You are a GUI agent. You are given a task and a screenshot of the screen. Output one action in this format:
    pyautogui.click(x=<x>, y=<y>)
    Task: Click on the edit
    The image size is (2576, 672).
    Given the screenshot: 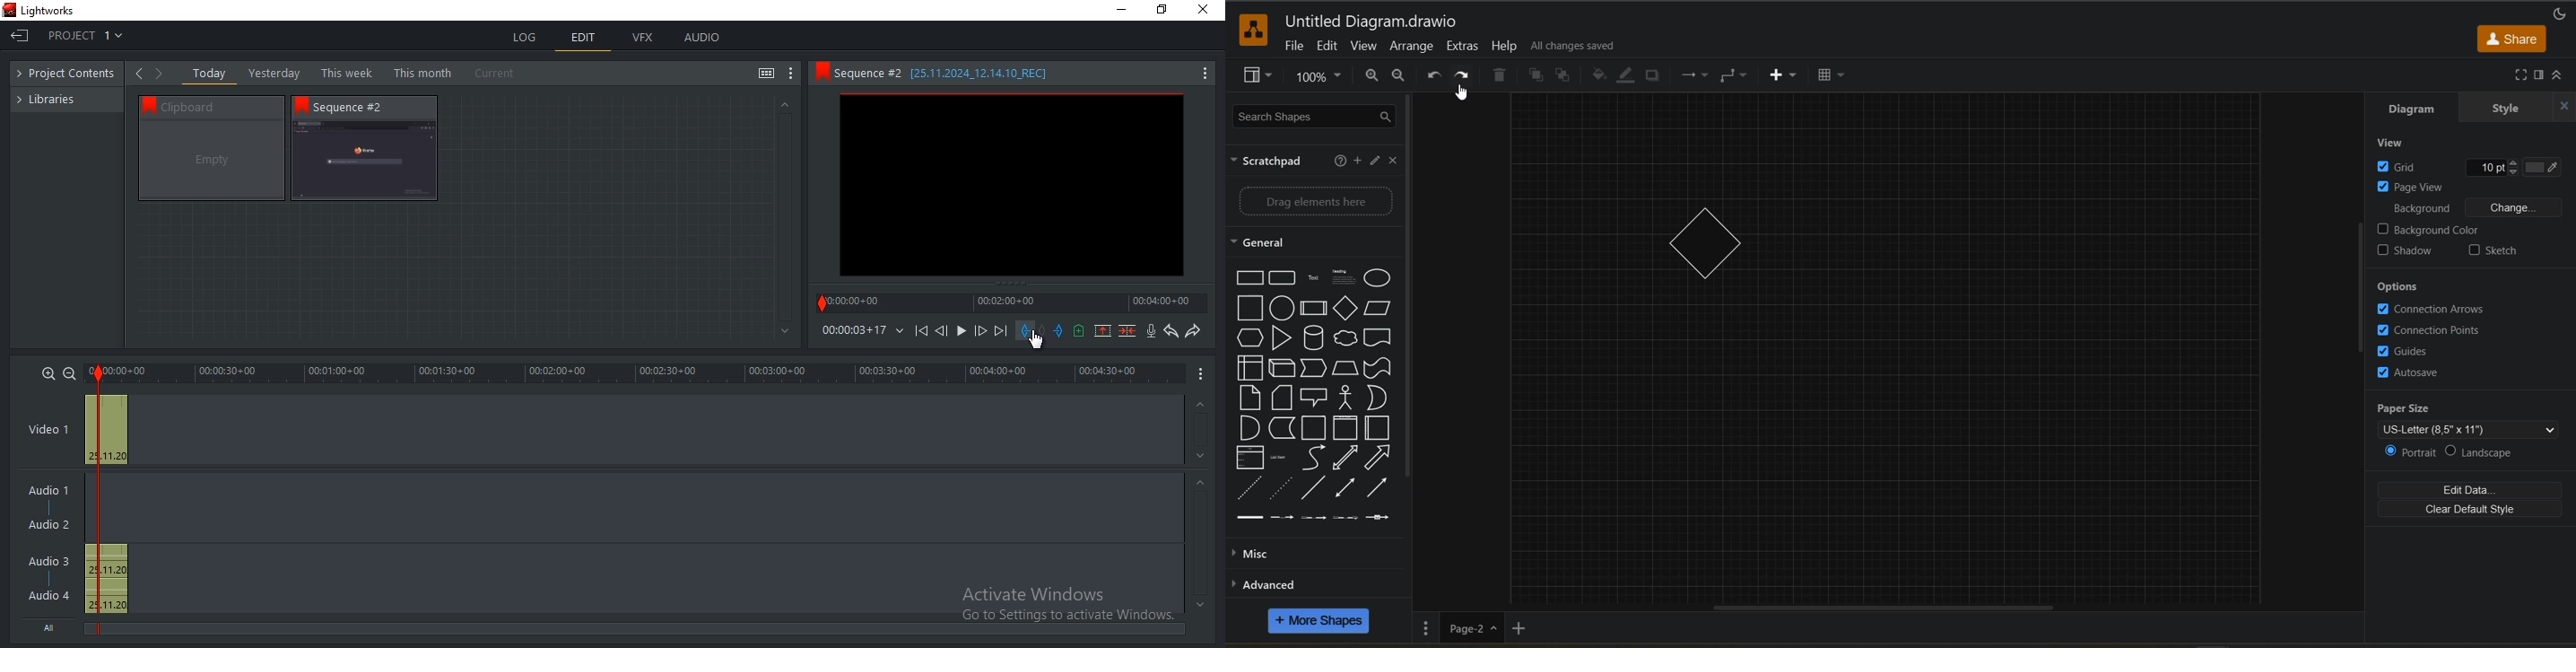 What is the action you would take?
    pyautogui.click(x=1329, y=49)
    